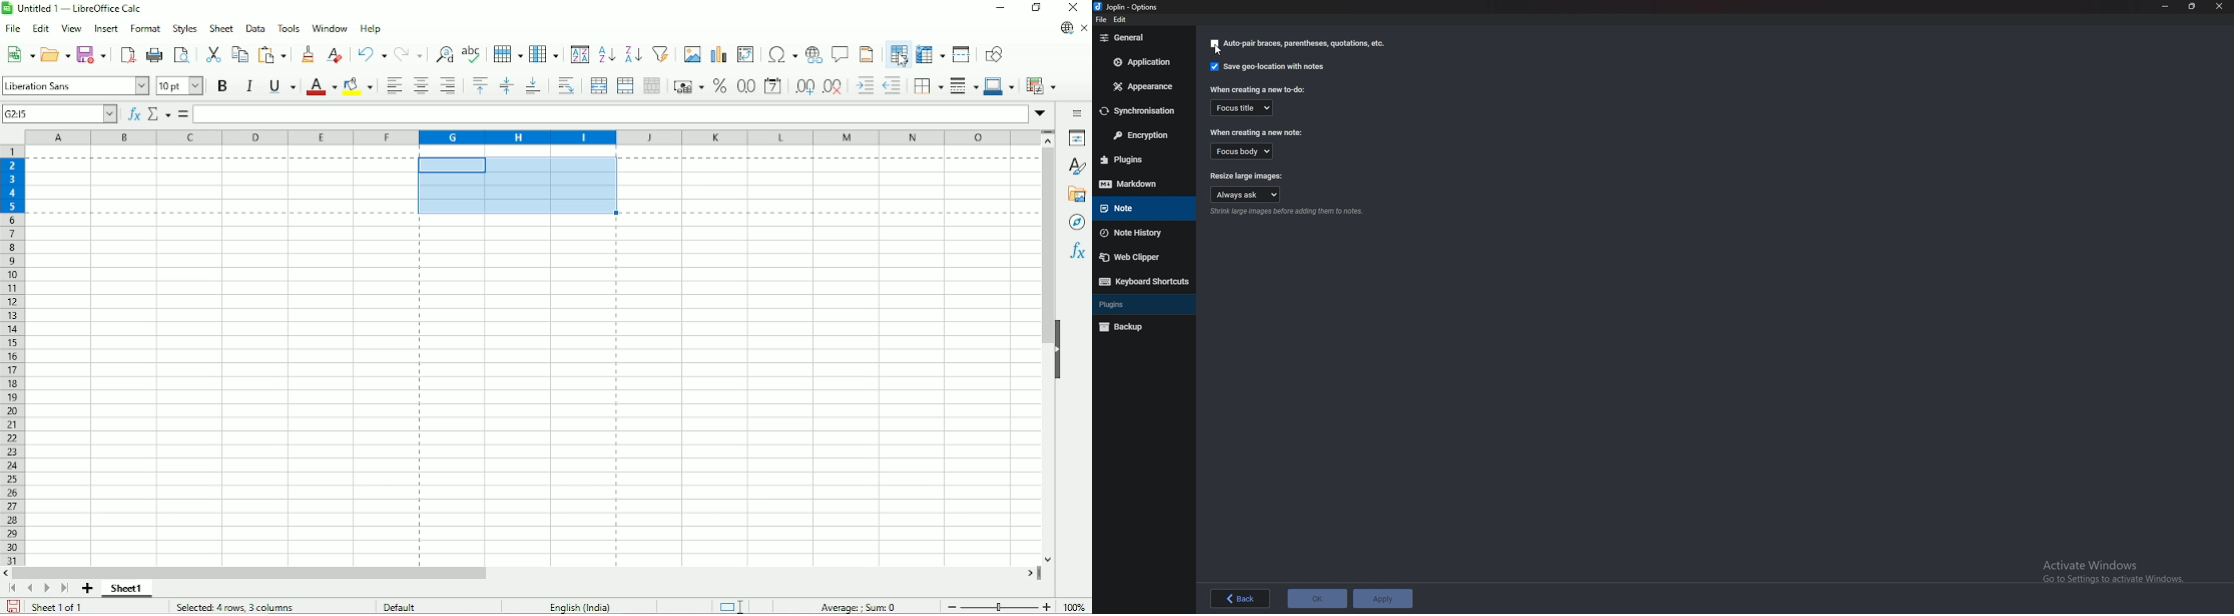 The image size is (2240, 616). Describe the element at coordinates (1247, 175) in the screenshot. I see `Resize large images` at that location.